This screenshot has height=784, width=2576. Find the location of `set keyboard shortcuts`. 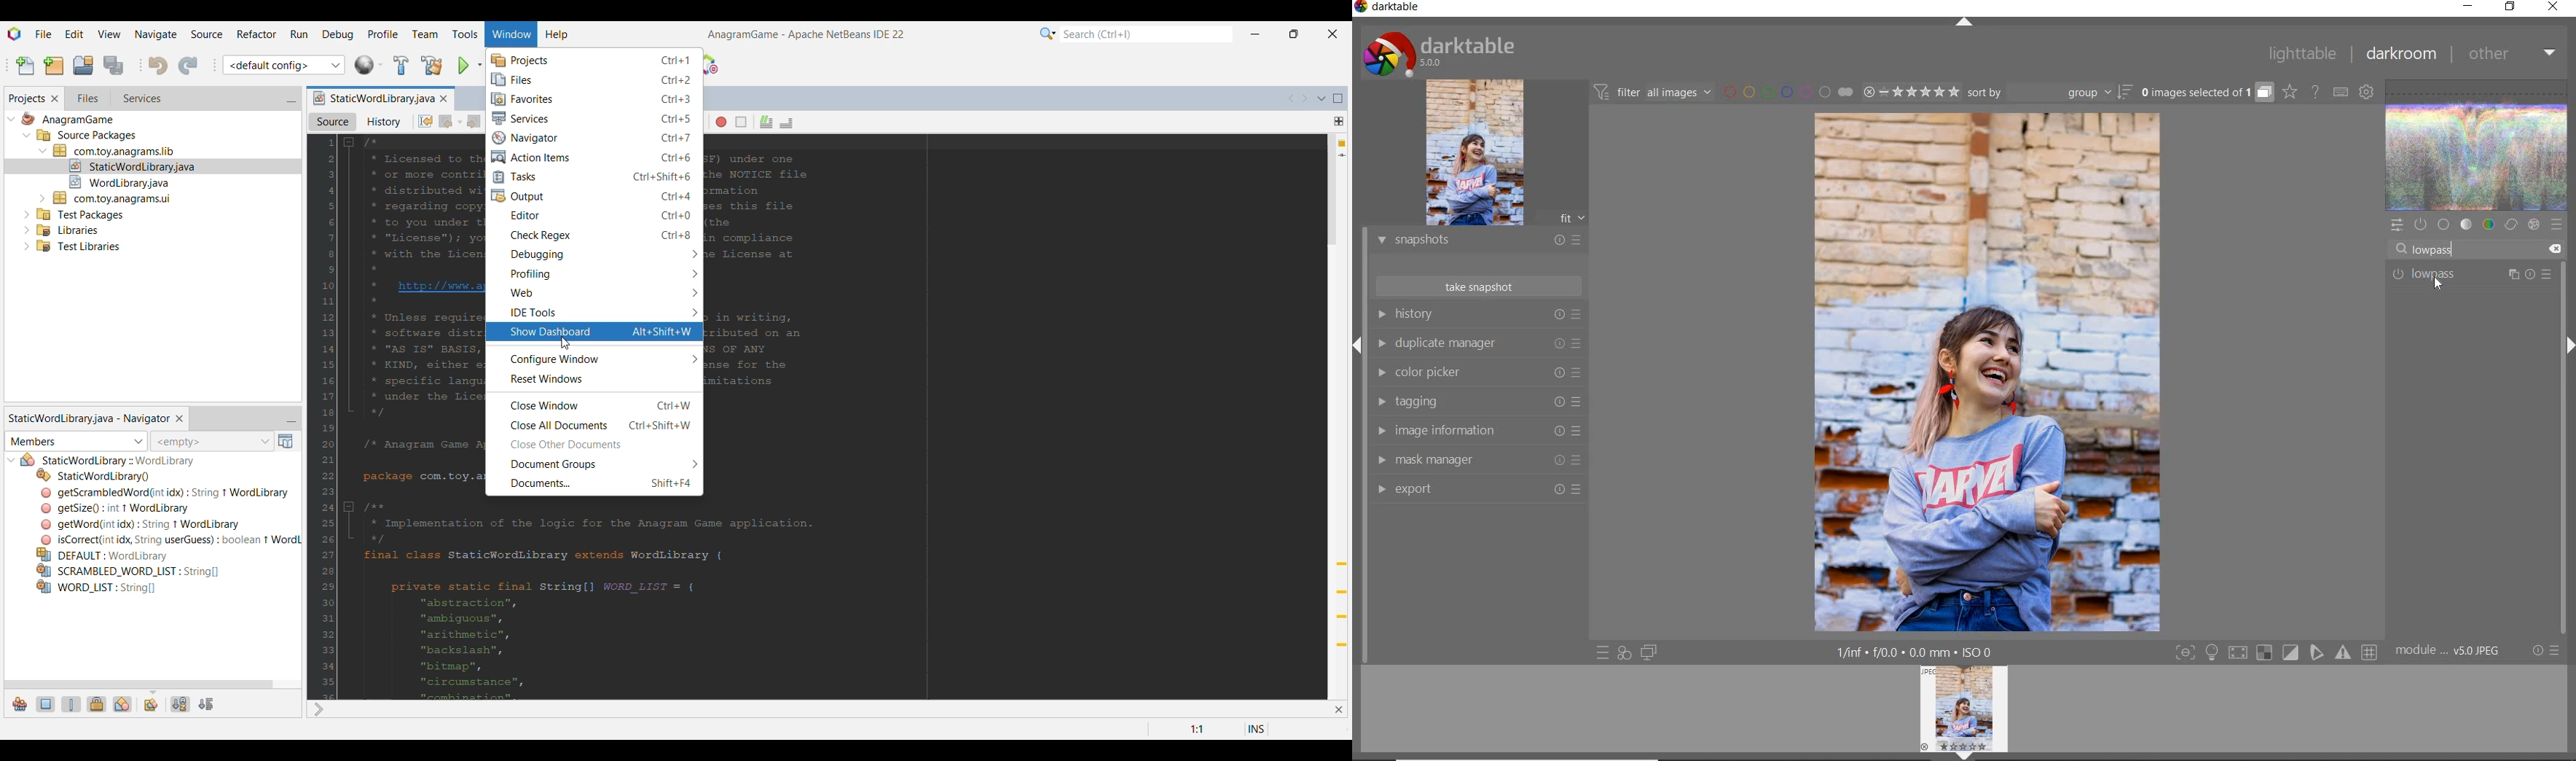

set keyboard shortcuts is located at coordinates (2339, 91).